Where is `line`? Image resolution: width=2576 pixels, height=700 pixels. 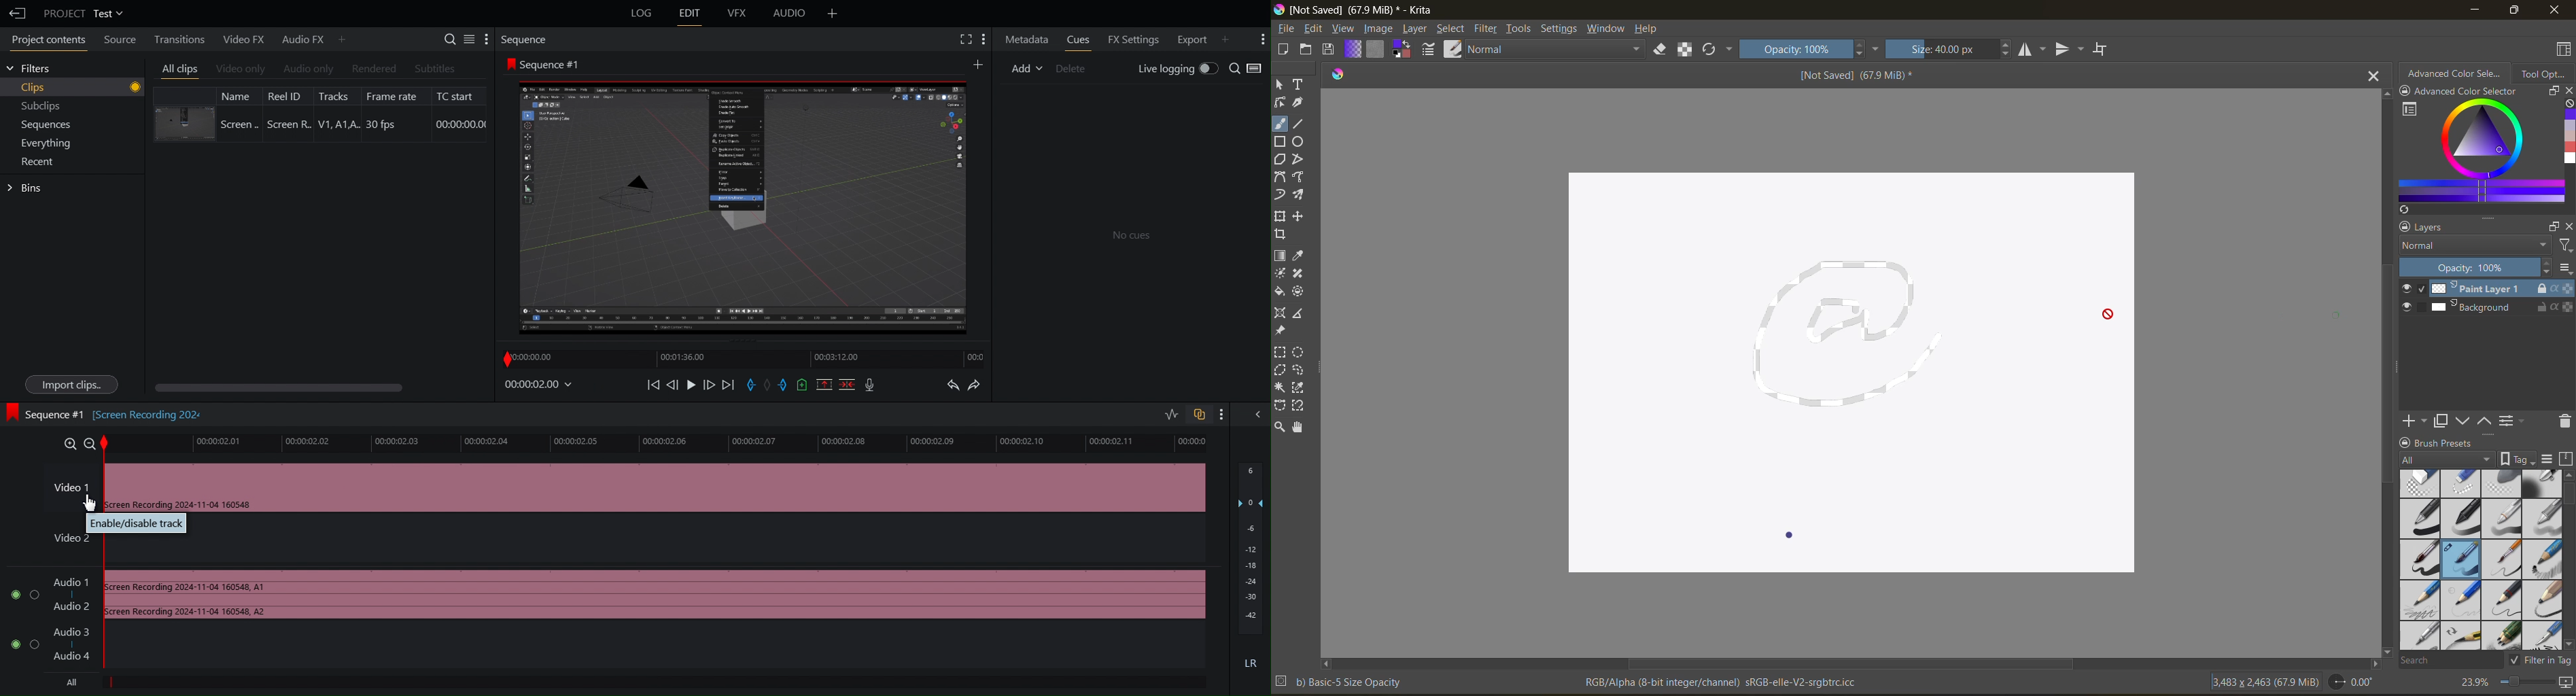 line is located at coordinates (1300, 123).